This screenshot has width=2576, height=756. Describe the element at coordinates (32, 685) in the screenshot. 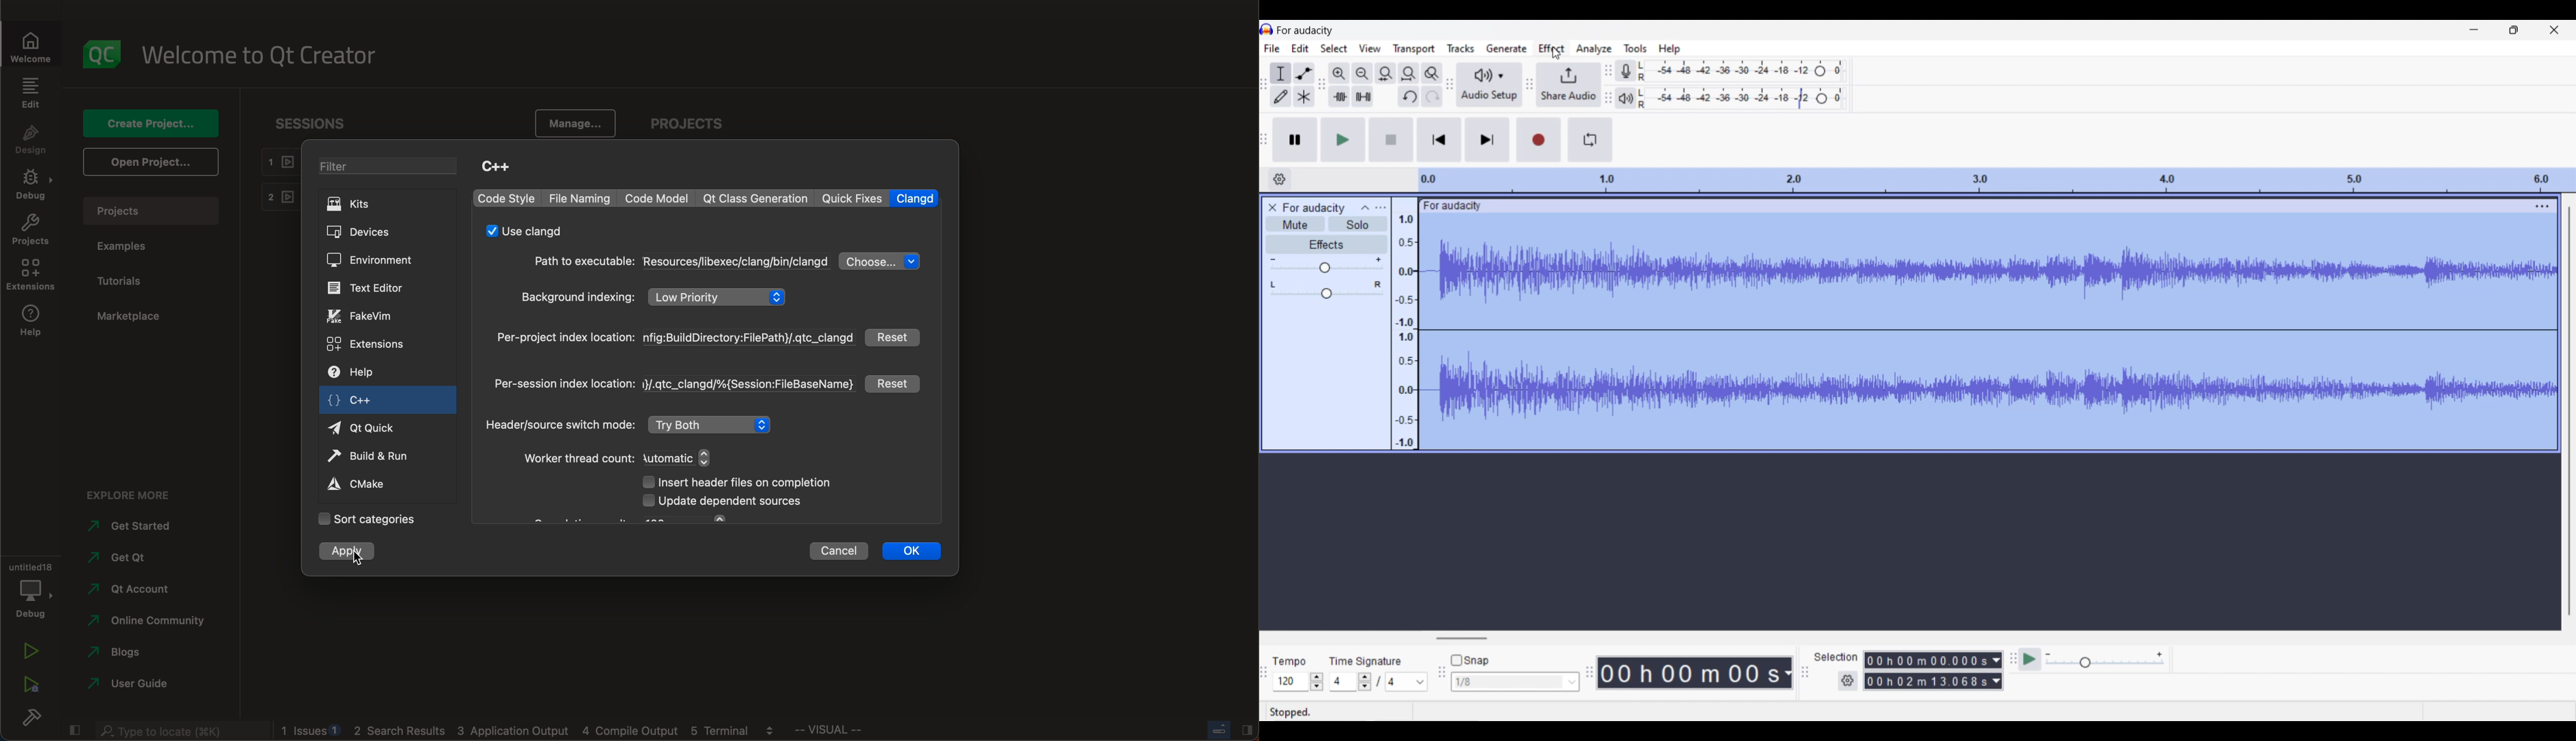

I see `run debug` at that location.